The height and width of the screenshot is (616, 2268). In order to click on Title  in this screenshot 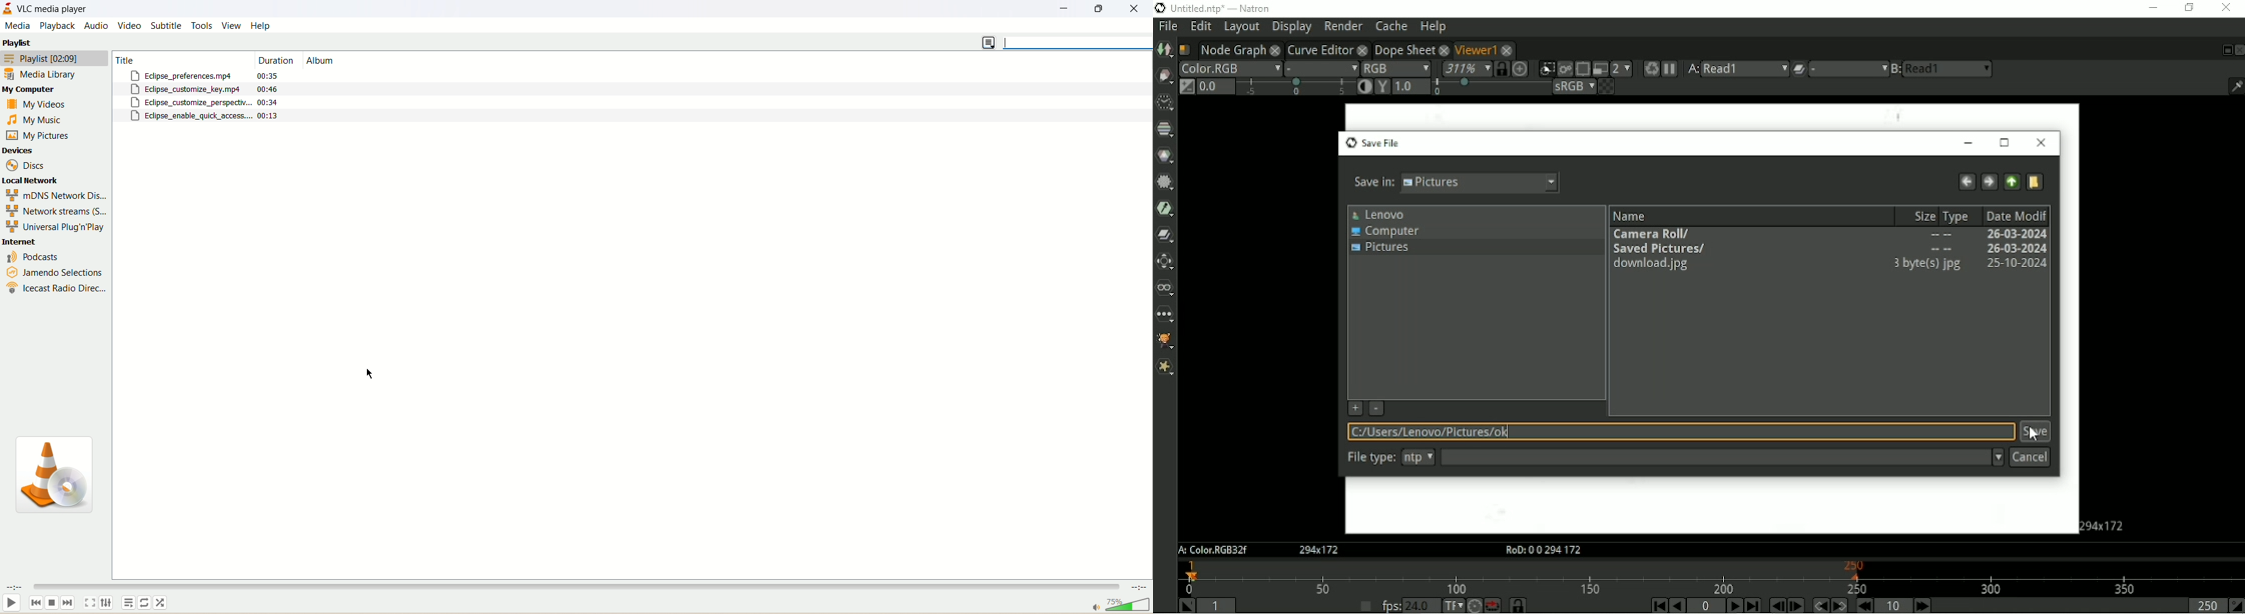, I will do `click(181, 59)`.